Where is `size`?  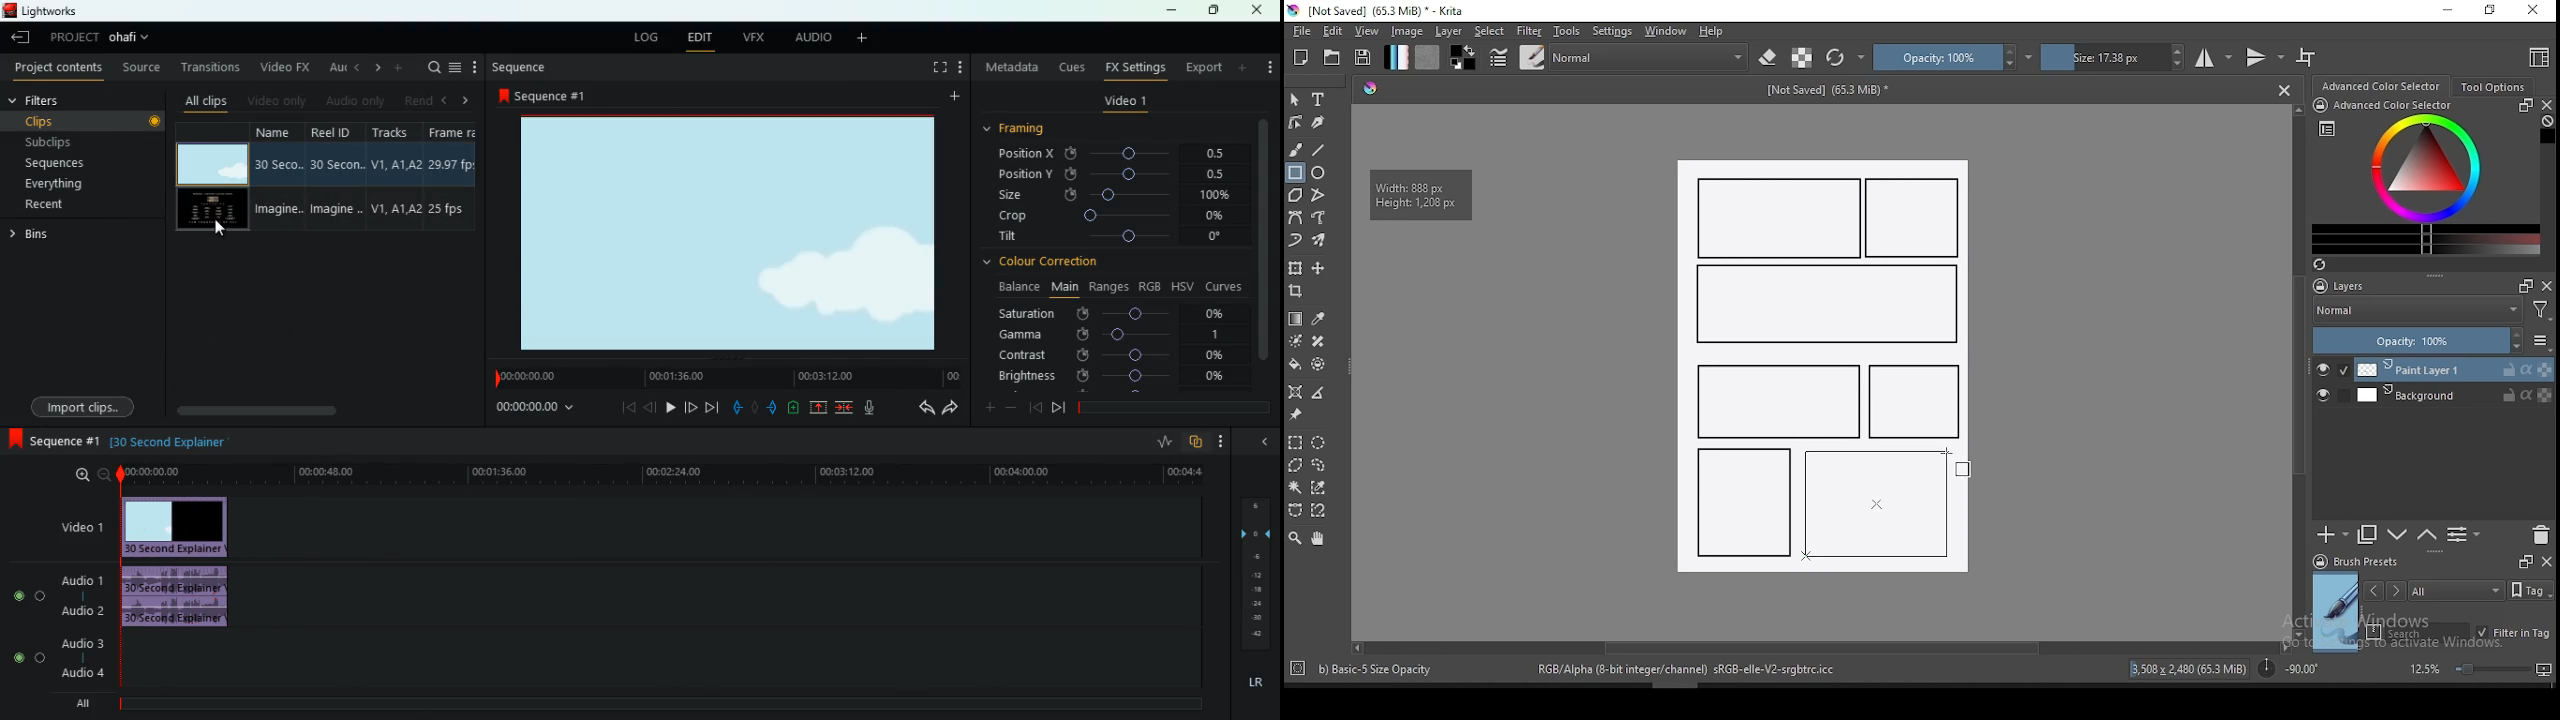
size is located at coordinates (1115, 194).